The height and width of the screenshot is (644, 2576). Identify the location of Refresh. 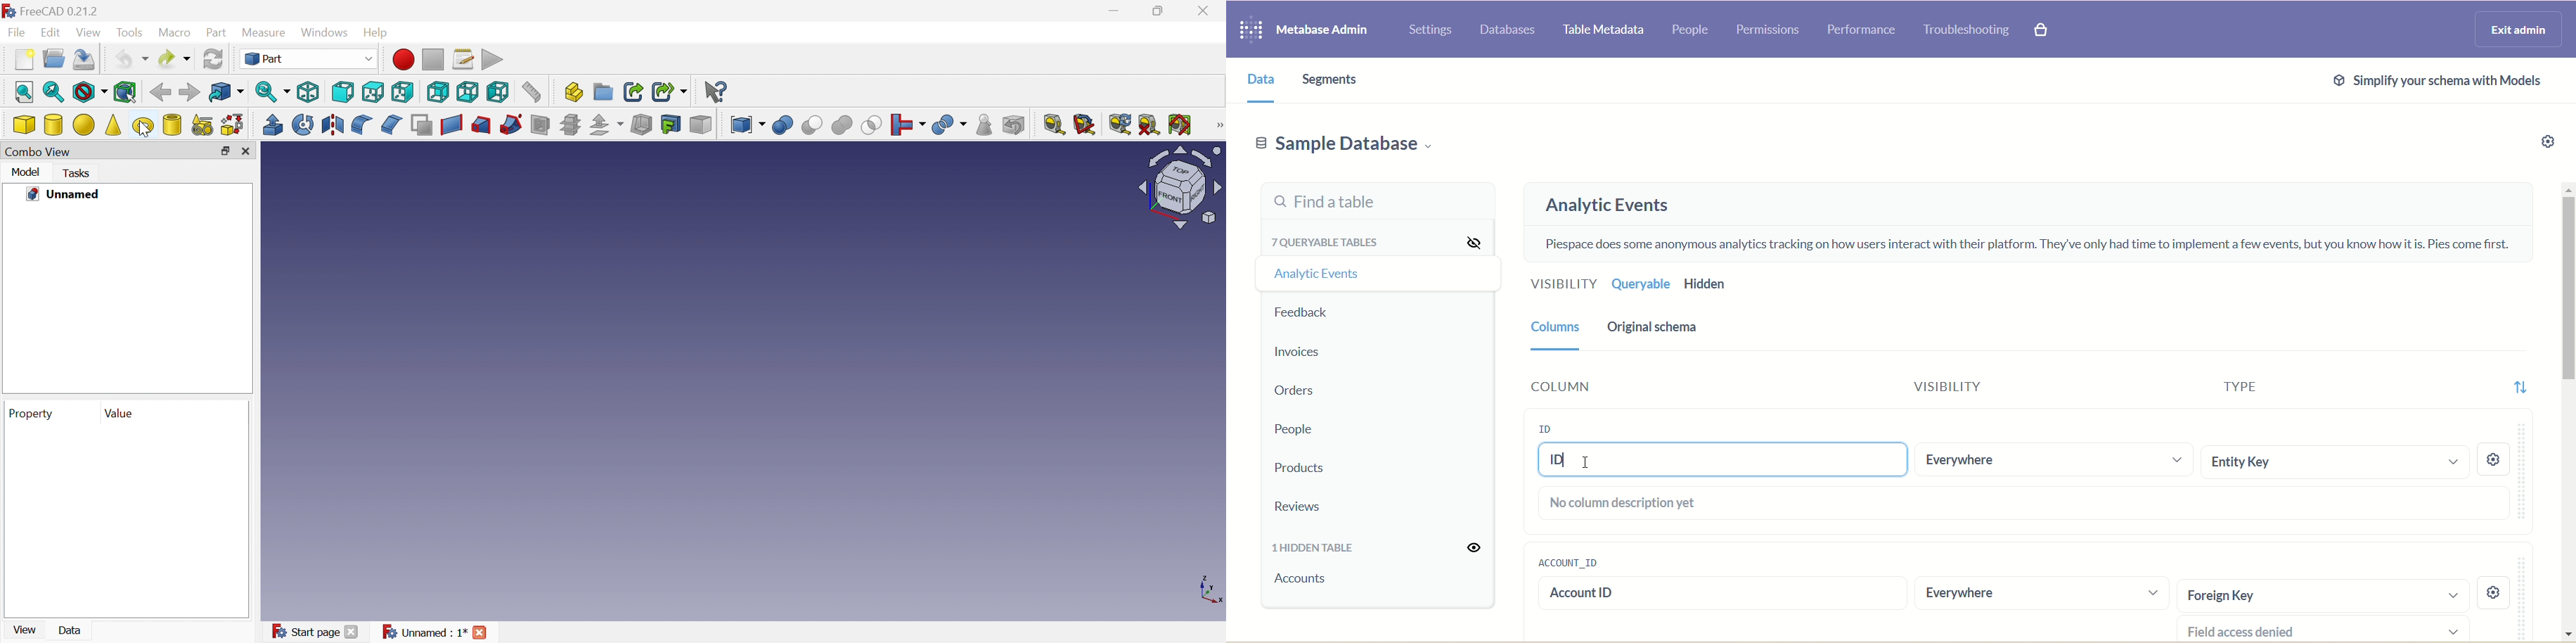
(217, 58).